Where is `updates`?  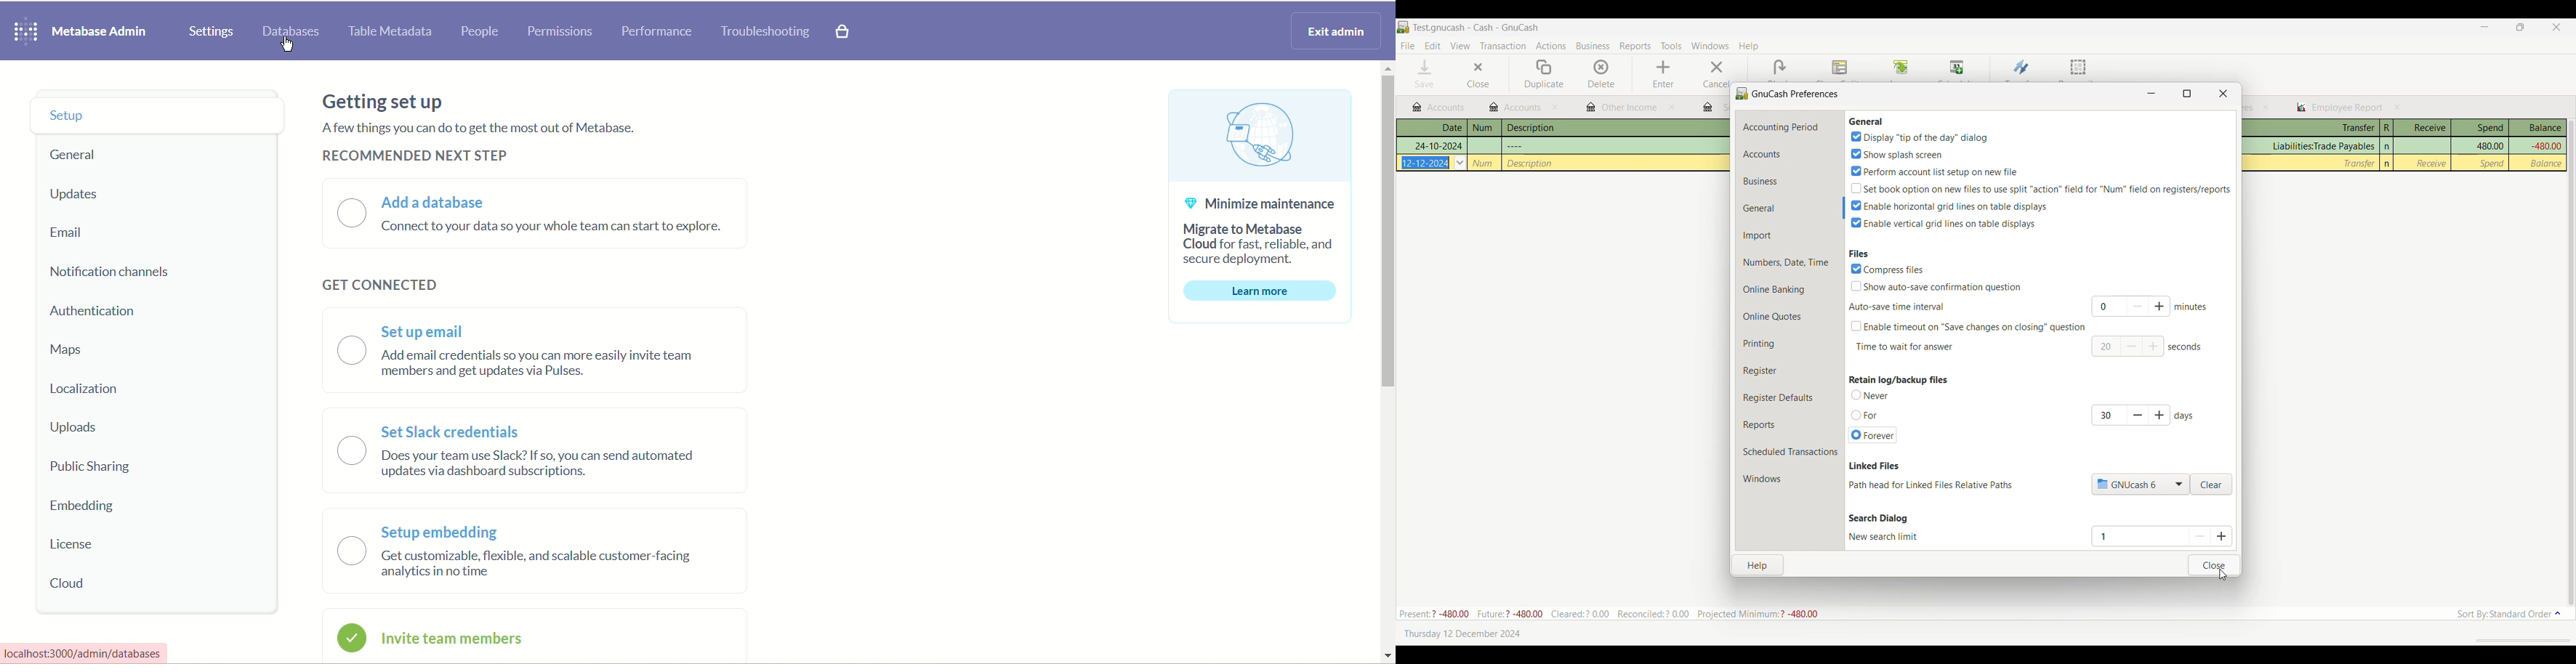 updates is located at coordinates (77, 194).